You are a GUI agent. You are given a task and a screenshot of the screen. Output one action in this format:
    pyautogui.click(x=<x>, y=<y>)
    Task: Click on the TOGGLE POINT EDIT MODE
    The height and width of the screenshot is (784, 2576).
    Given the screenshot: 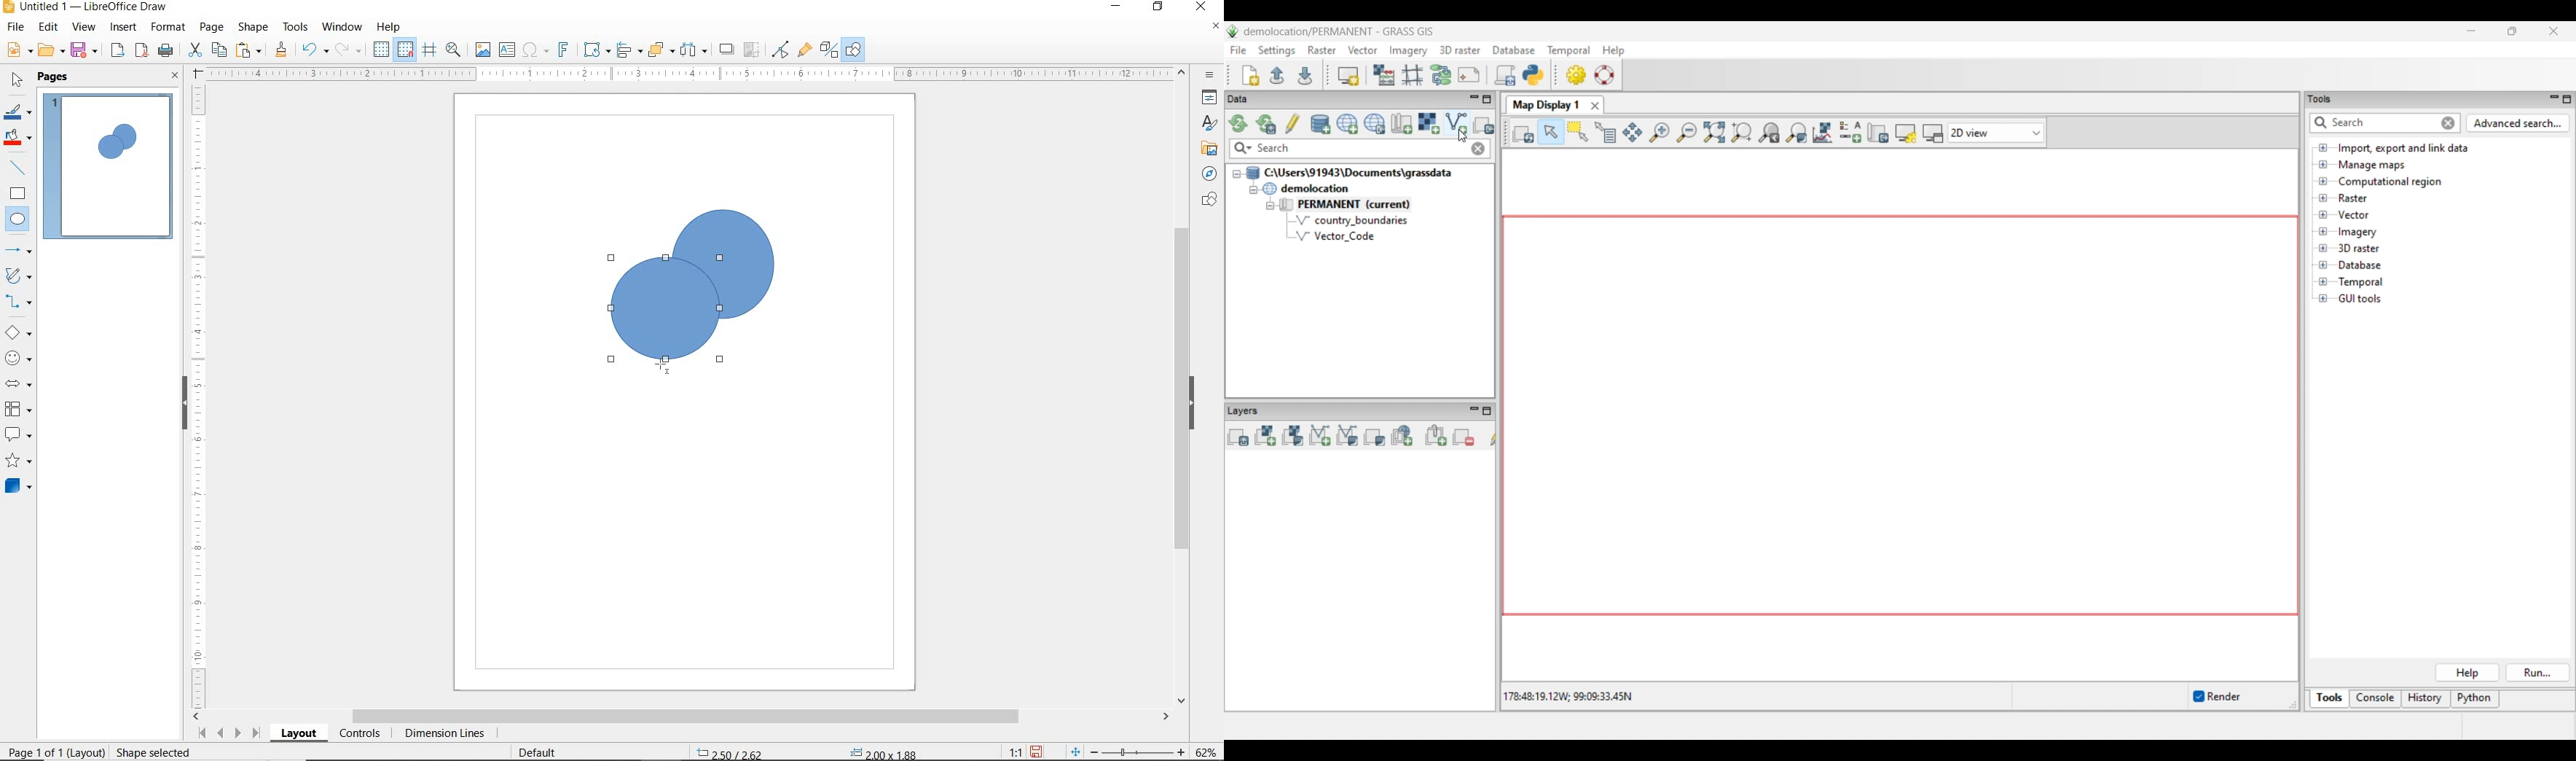 What is the action you would take?
    pyautogui.click(x=781, y=50)
    